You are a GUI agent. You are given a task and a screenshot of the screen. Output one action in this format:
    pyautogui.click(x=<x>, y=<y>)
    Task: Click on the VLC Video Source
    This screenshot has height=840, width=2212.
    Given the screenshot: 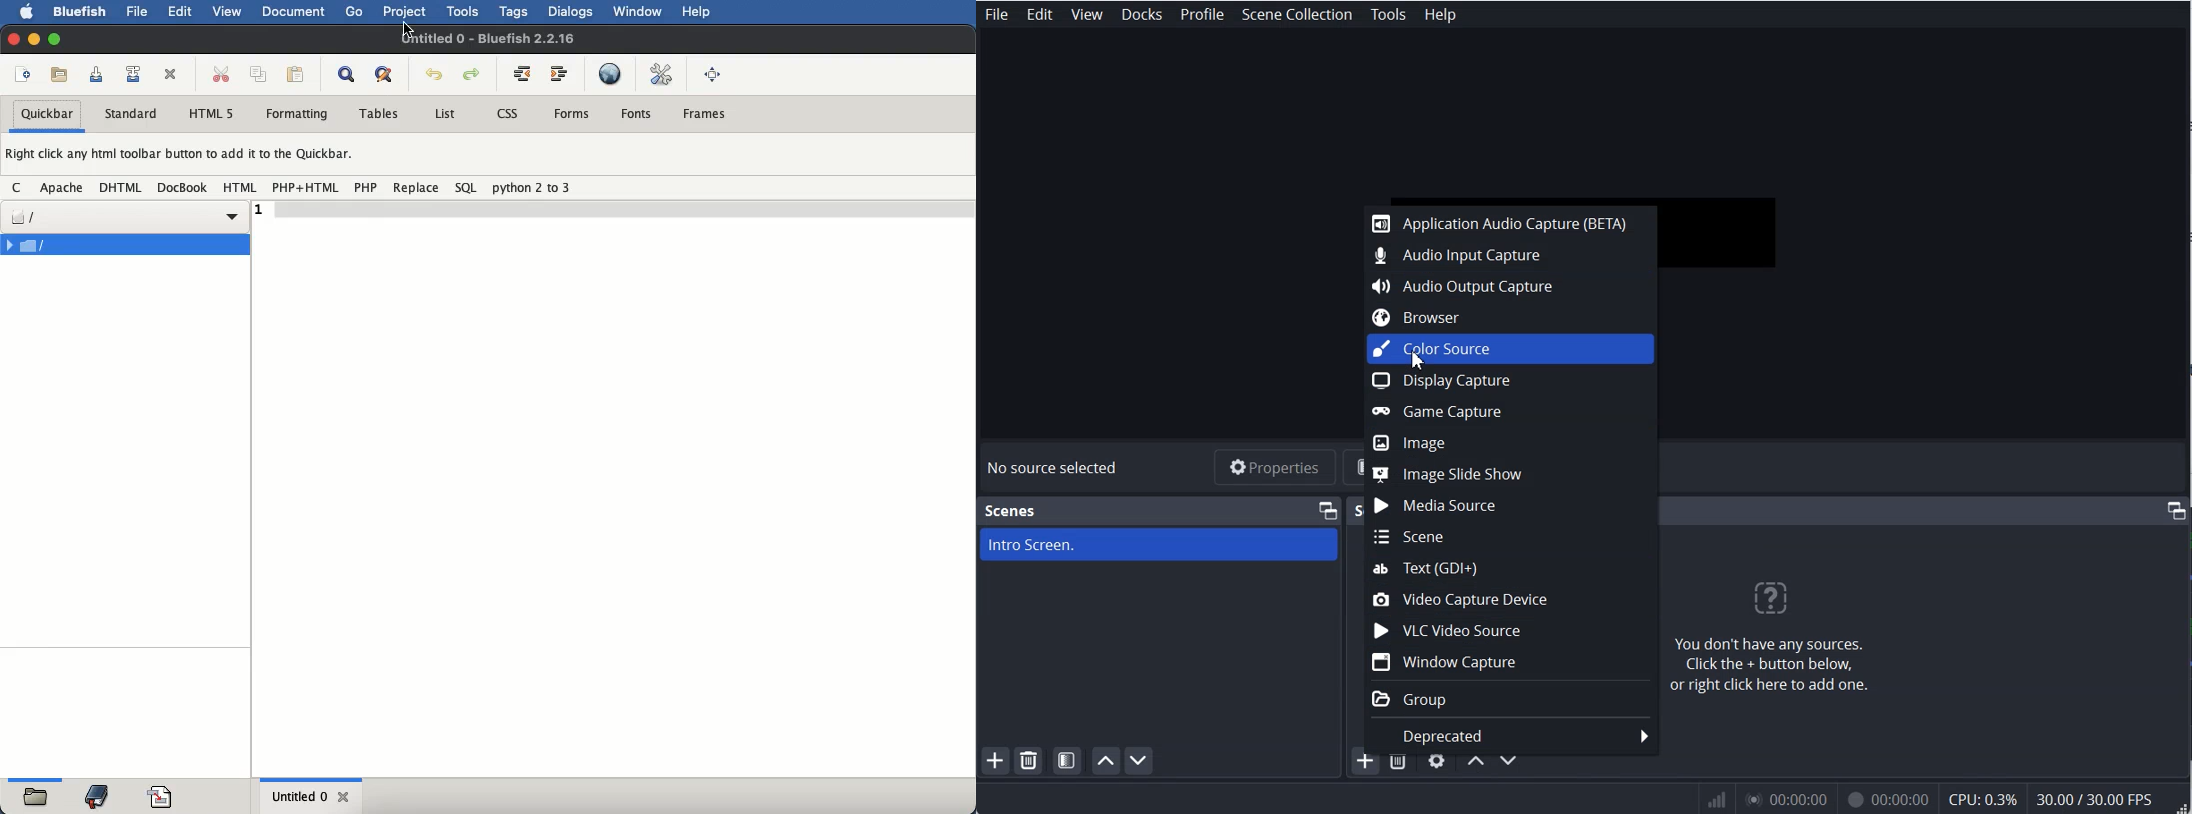 What is the action you would take?
    pyautogui.click(x=1511, y=631)
    